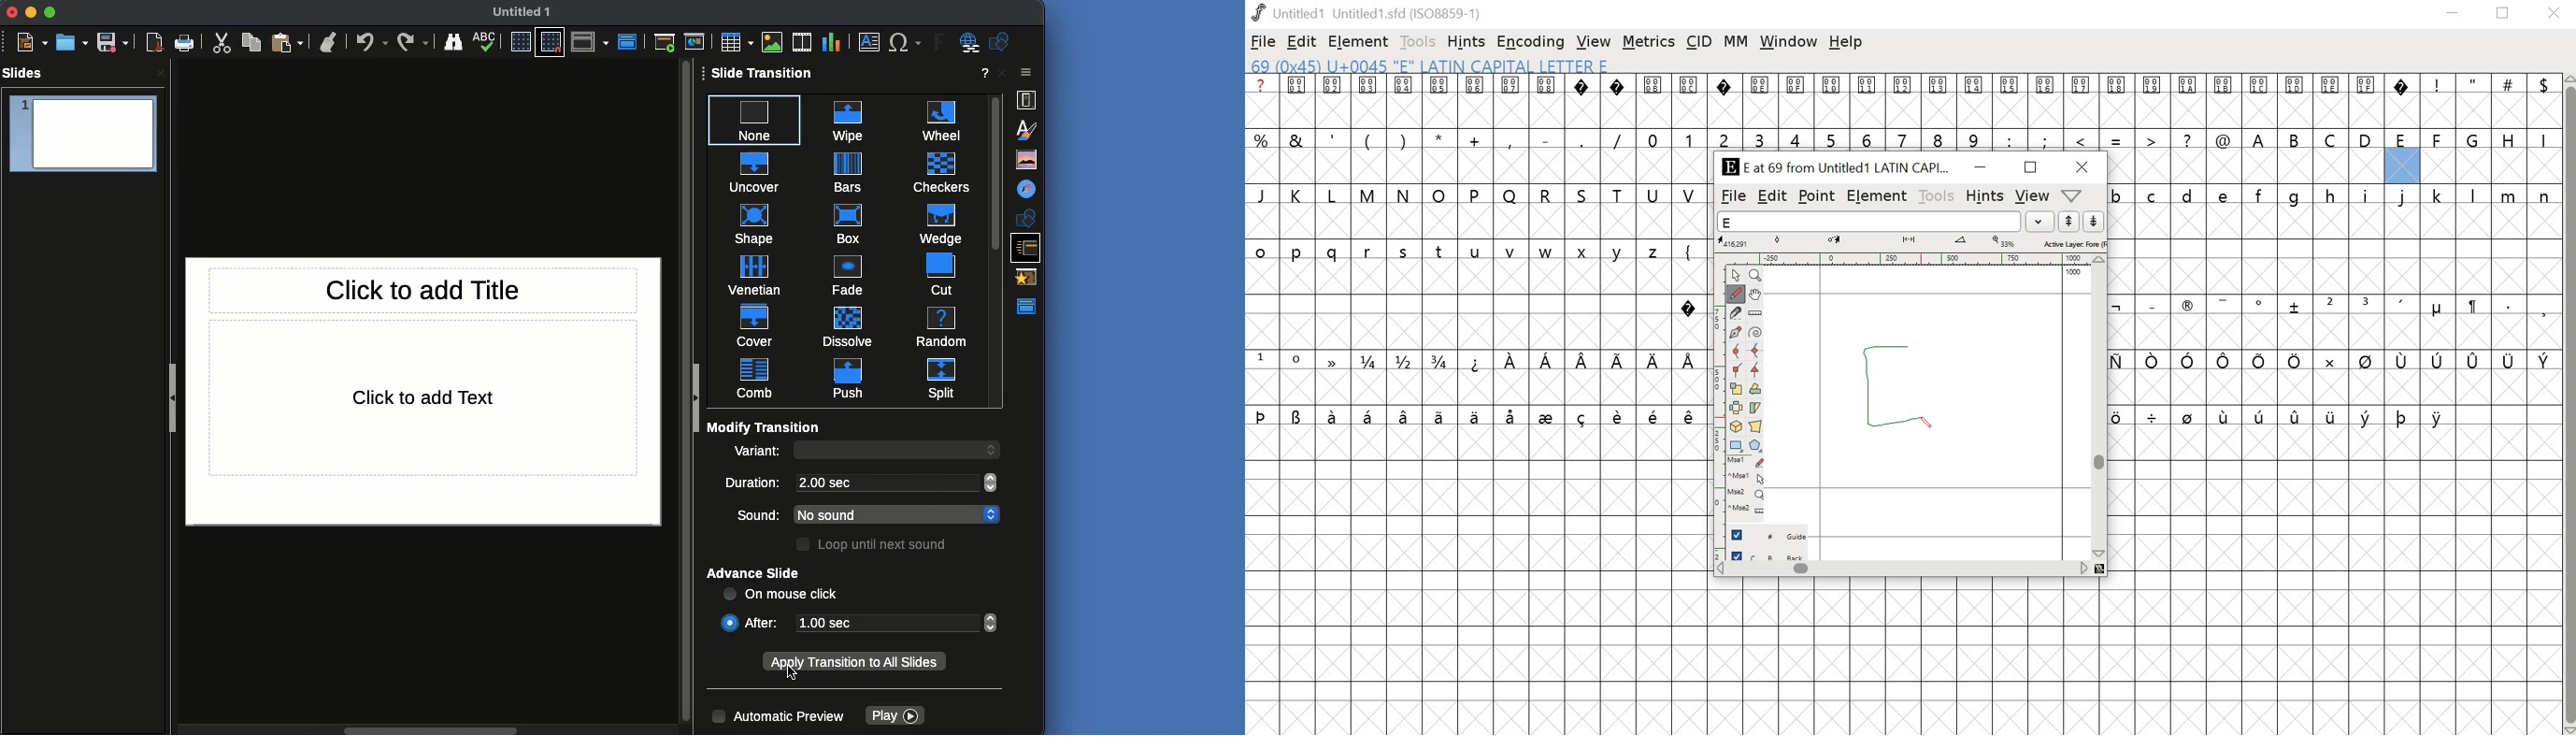 The image size is (2576, 756). What do you see at coordinates (522, 41) in the screenshot?
I see `Display grid` at bounding box center [522, 41].